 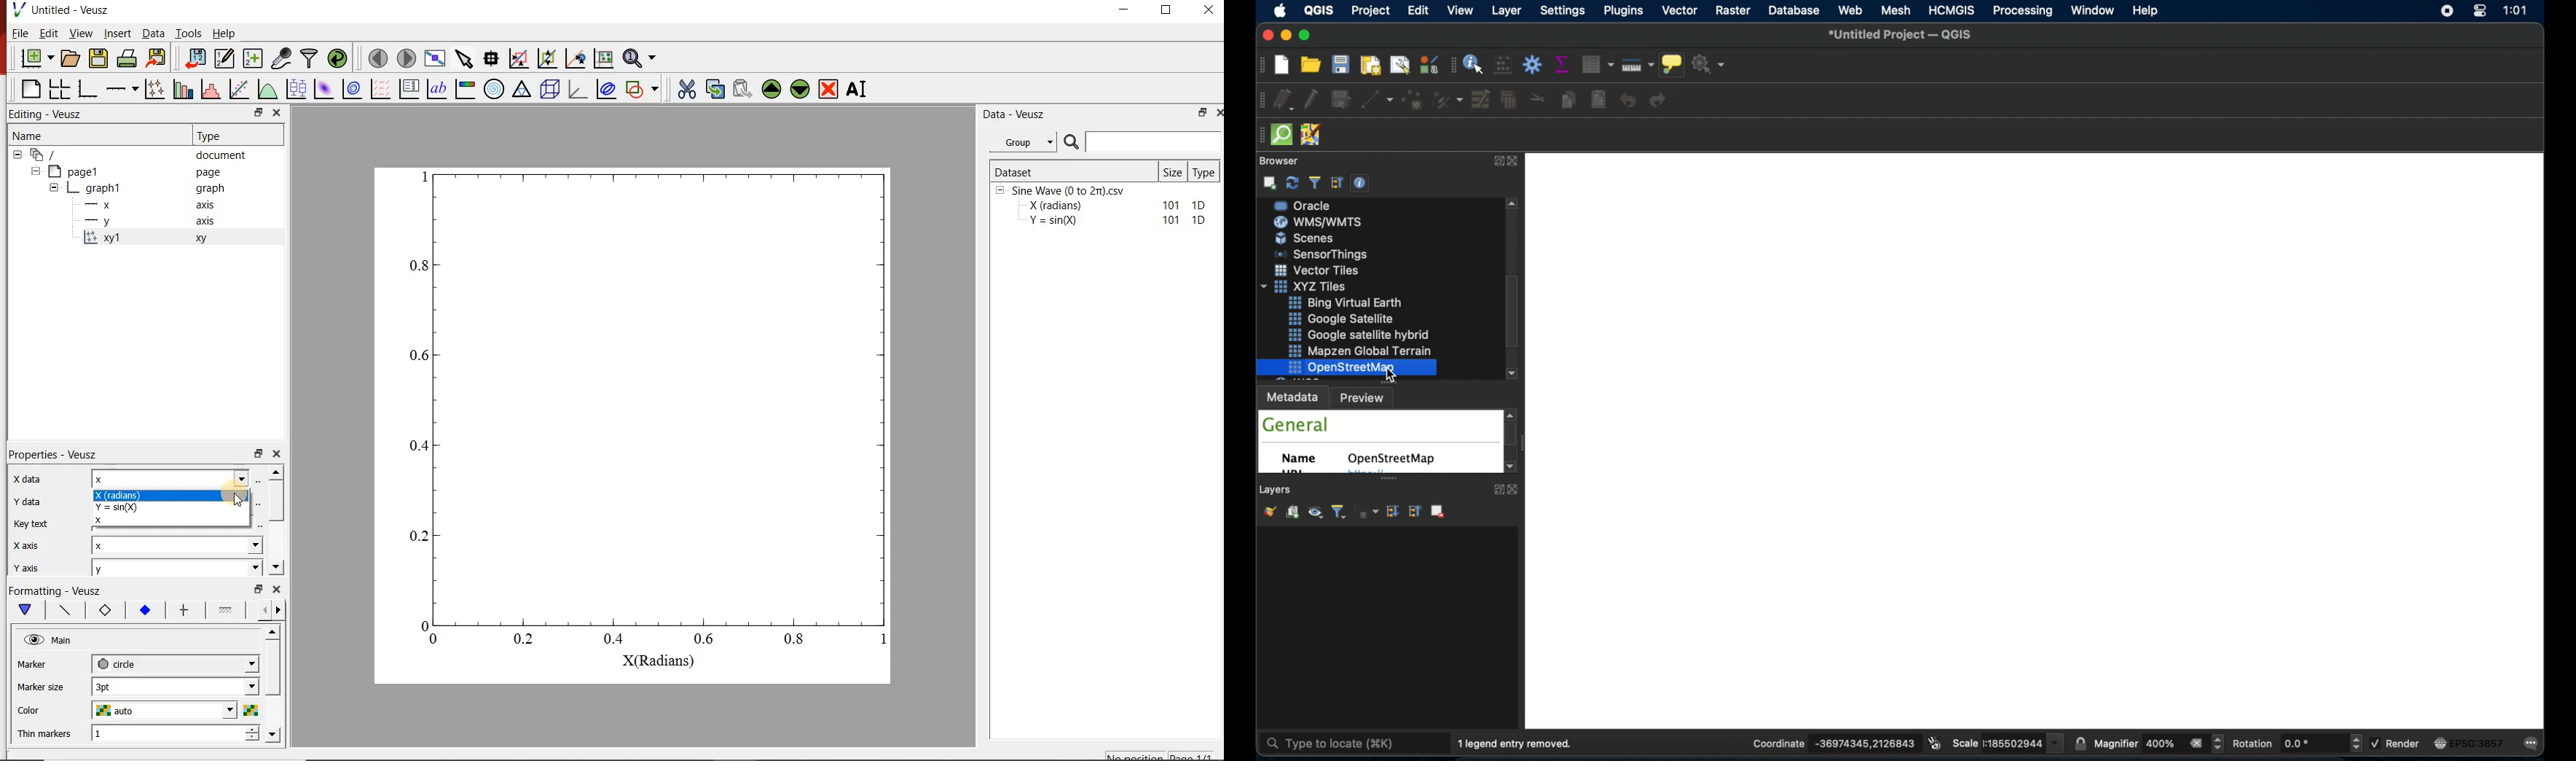 What do you see at coordinates (1951, 11) in the screenshot?
I see `HCMGIS` at bounding box center [1951, 11].